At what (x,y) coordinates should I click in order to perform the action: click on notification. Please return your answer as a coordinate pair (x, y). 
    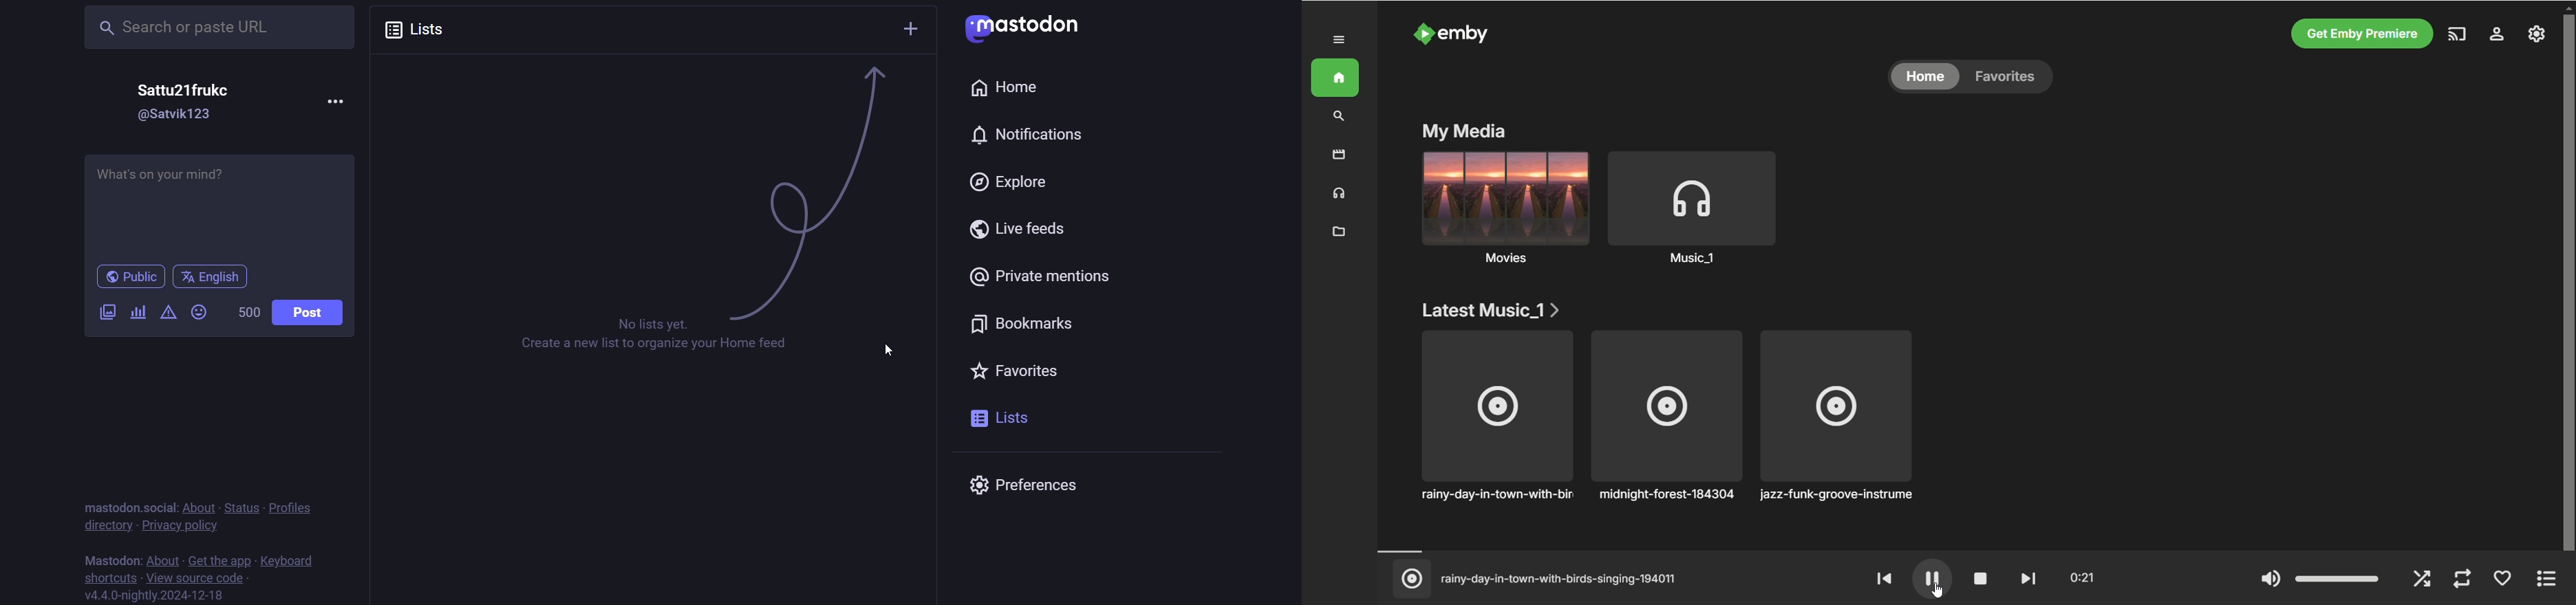
    Looking at the image, I should click on (964, 135).